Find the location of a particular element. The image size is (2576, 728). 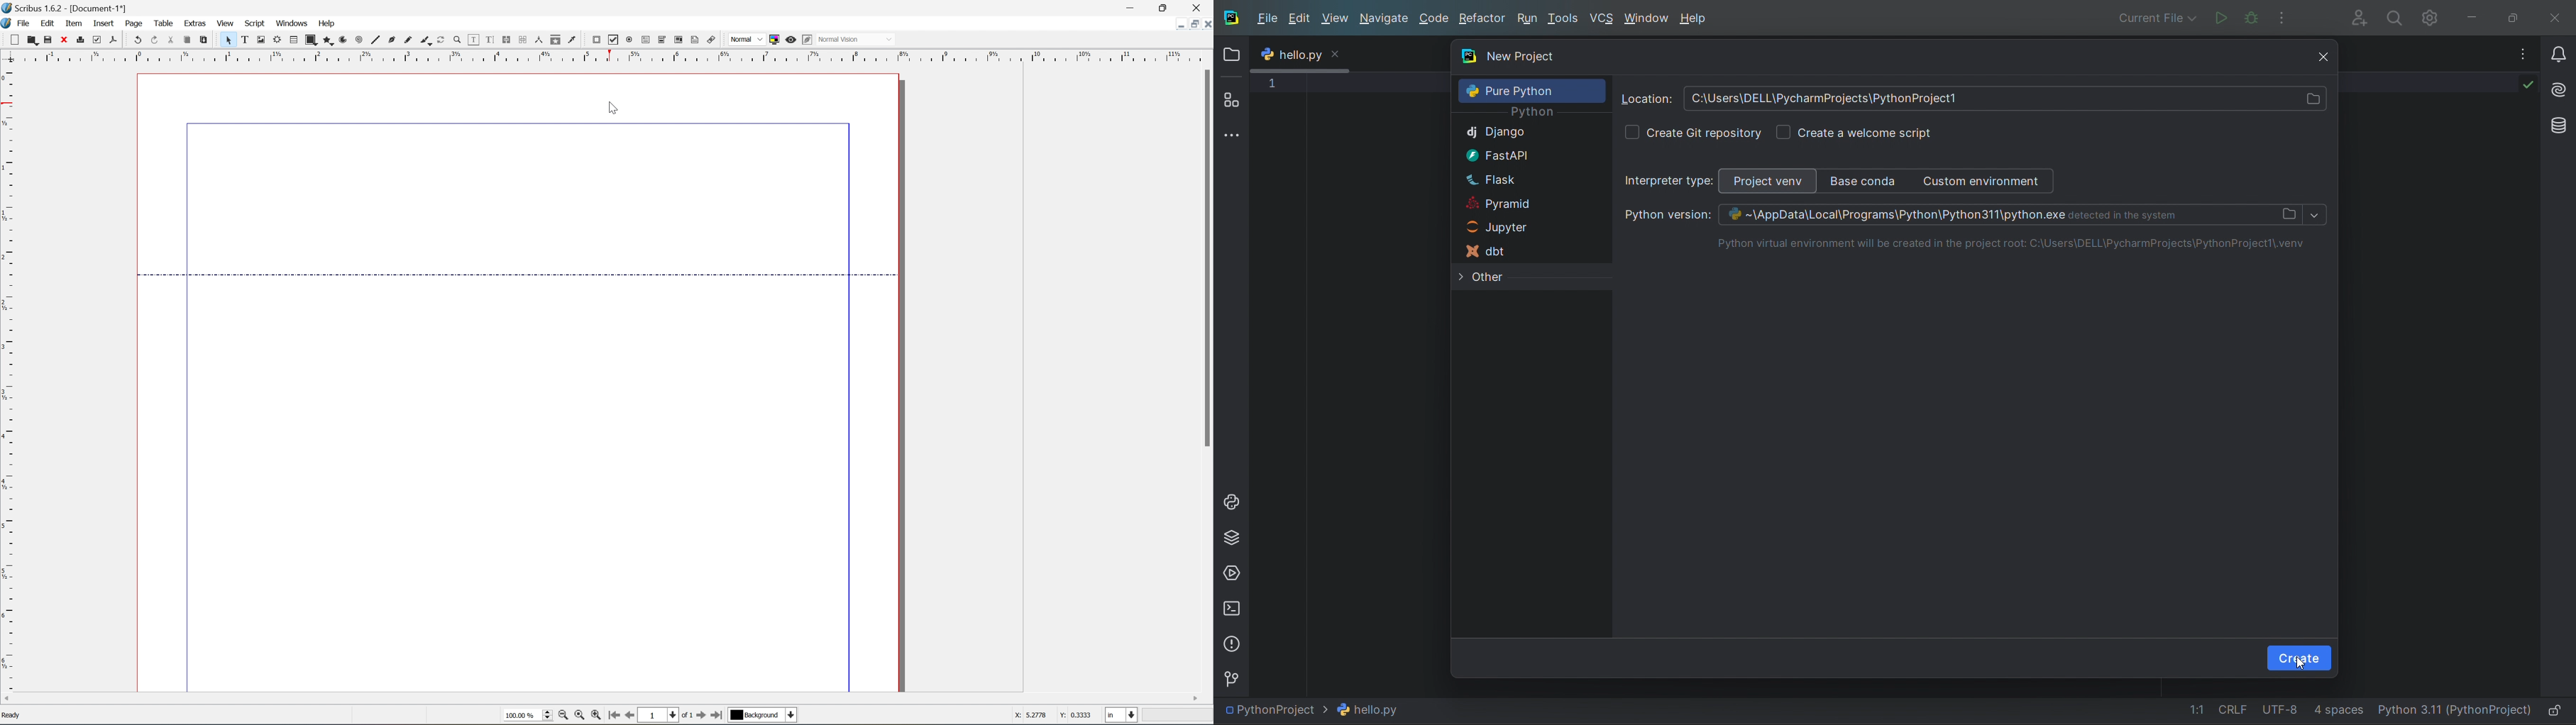

check box is located at coordinates (1783, 131).